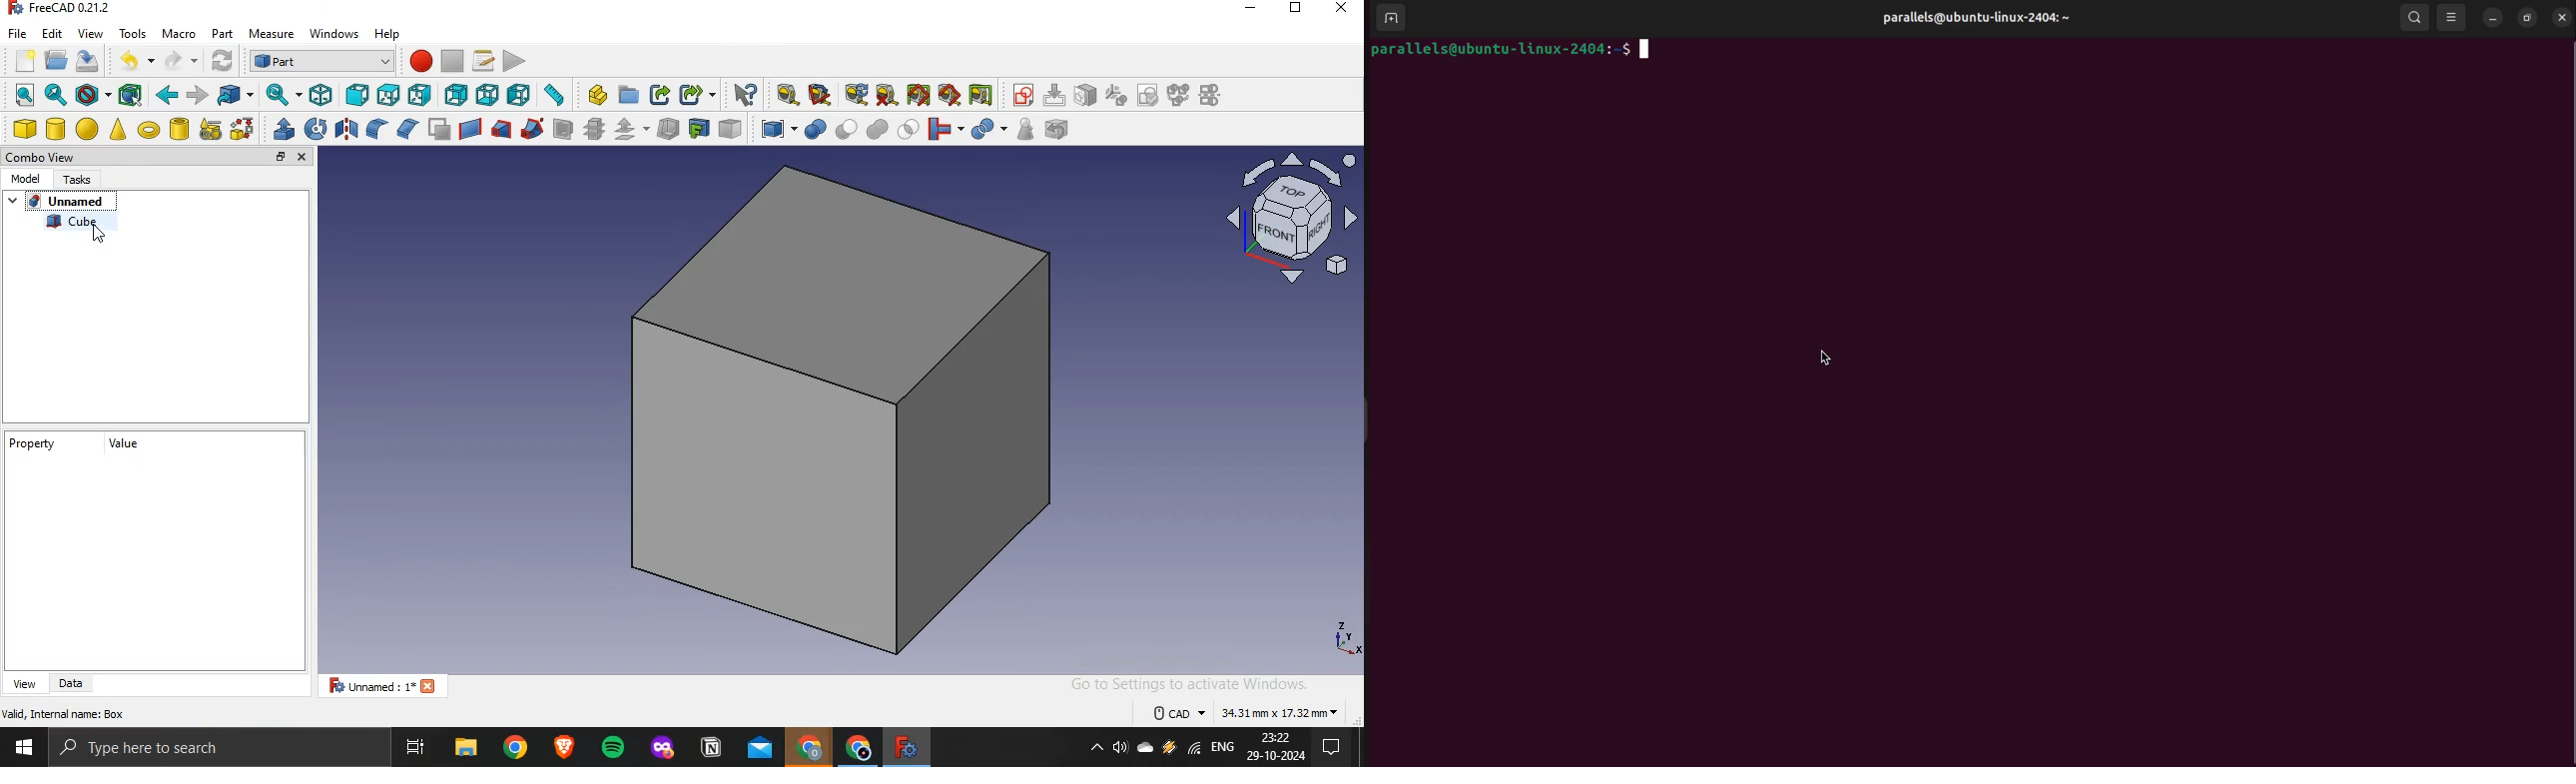 The image size is (2576, 784). Describe the element at coordinates (597, 95) in the screenshot. I see `create part` at that location.